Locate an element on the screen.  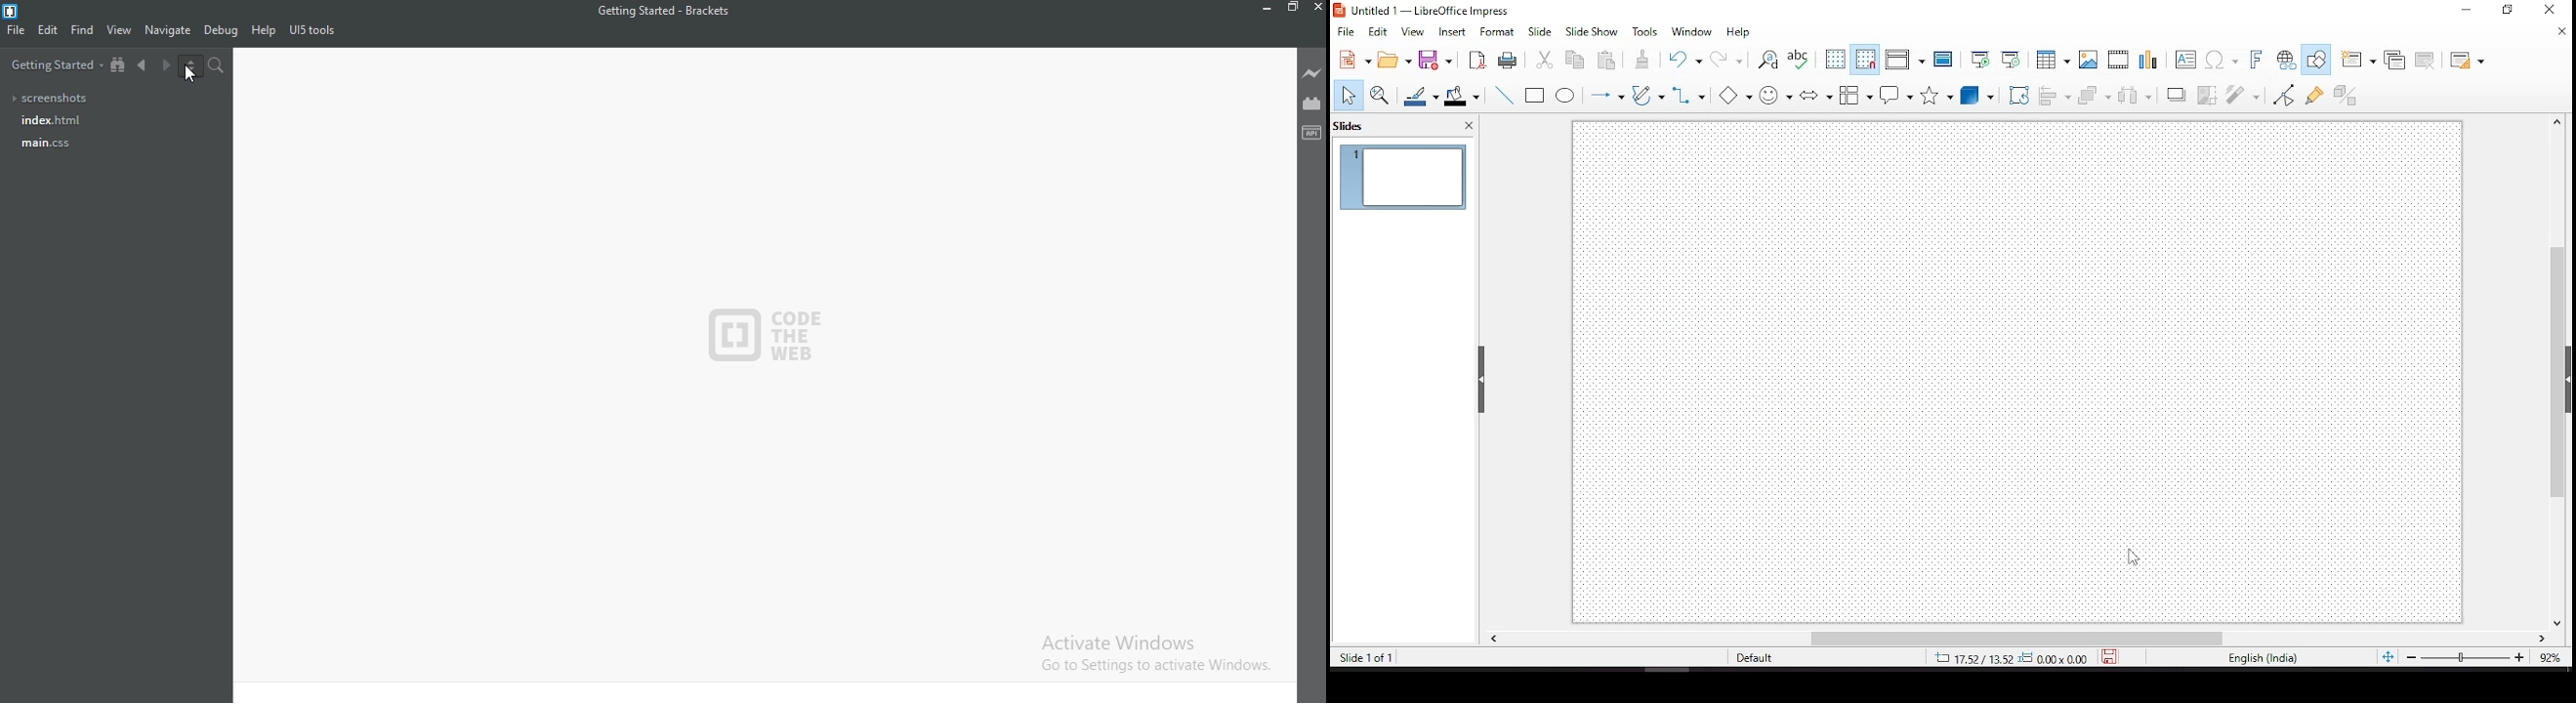
slide (pattern background) is located at coordinates (2020, 372).